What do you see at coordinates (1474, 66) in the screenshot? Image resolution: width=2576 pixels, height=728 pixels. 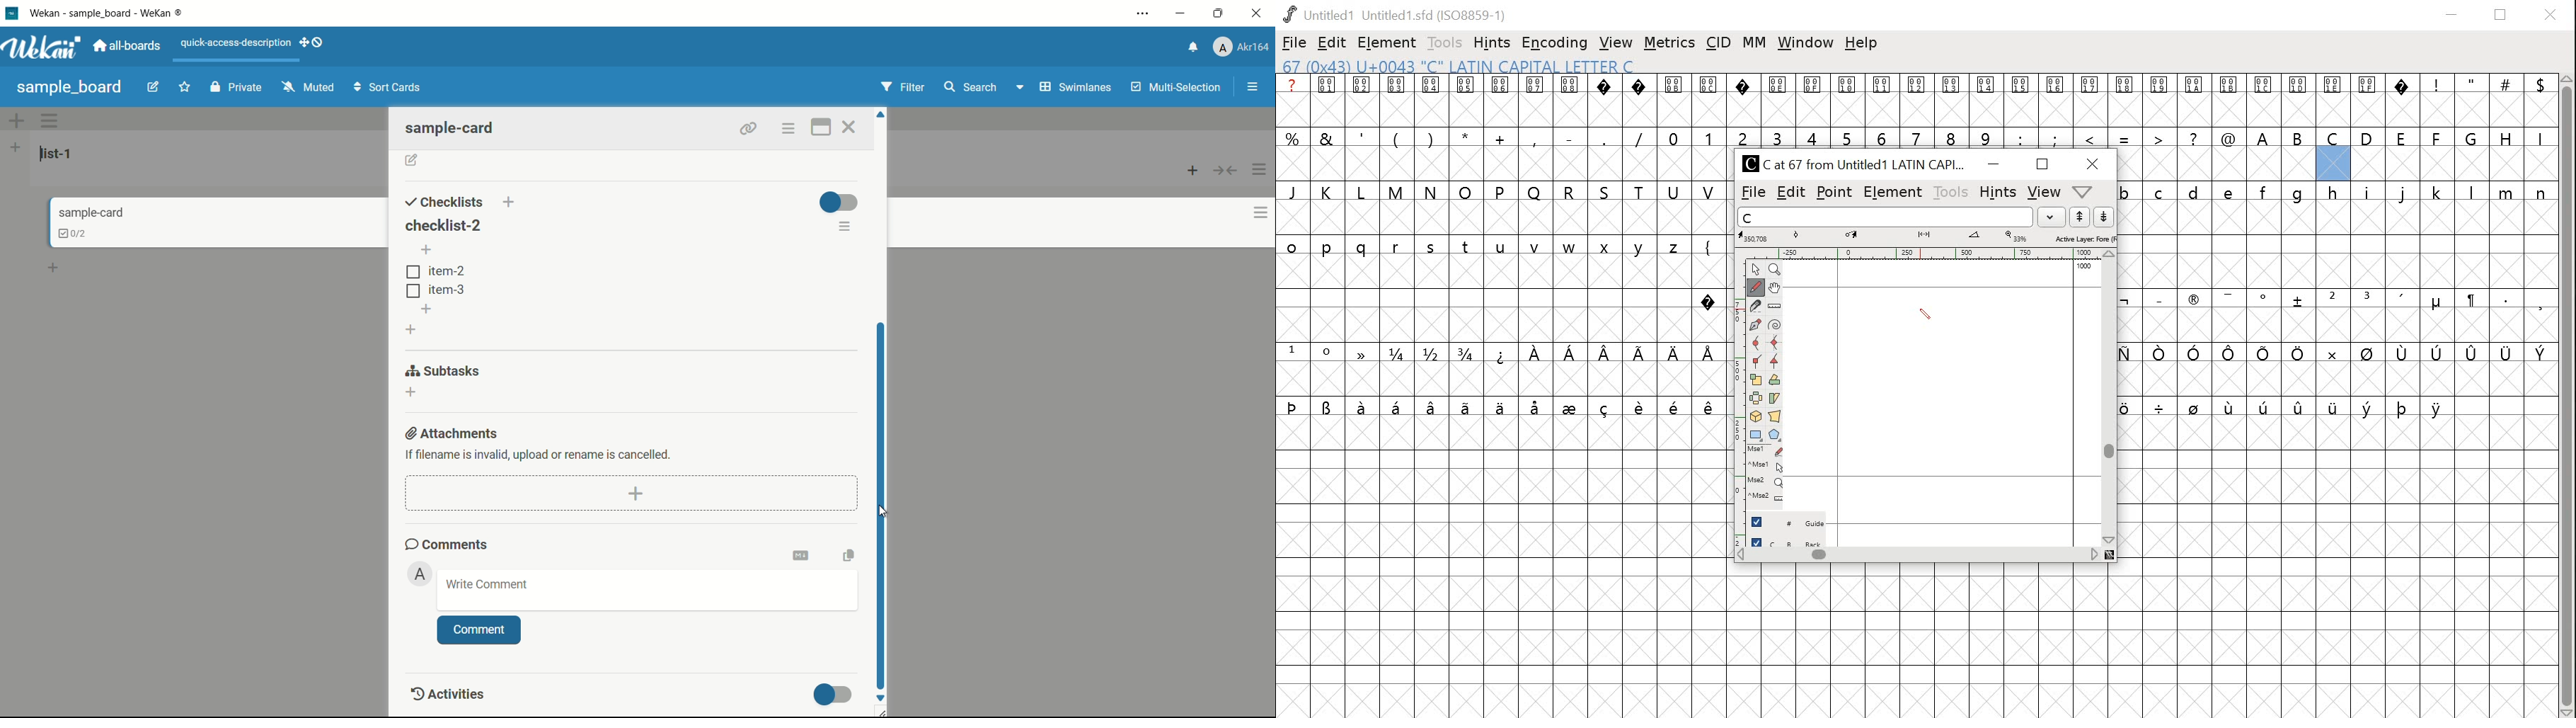 I see `67 (0x43) U+0043 "C" LATIN CAPITAL LETTER C` at bounding box center [1474, 66].